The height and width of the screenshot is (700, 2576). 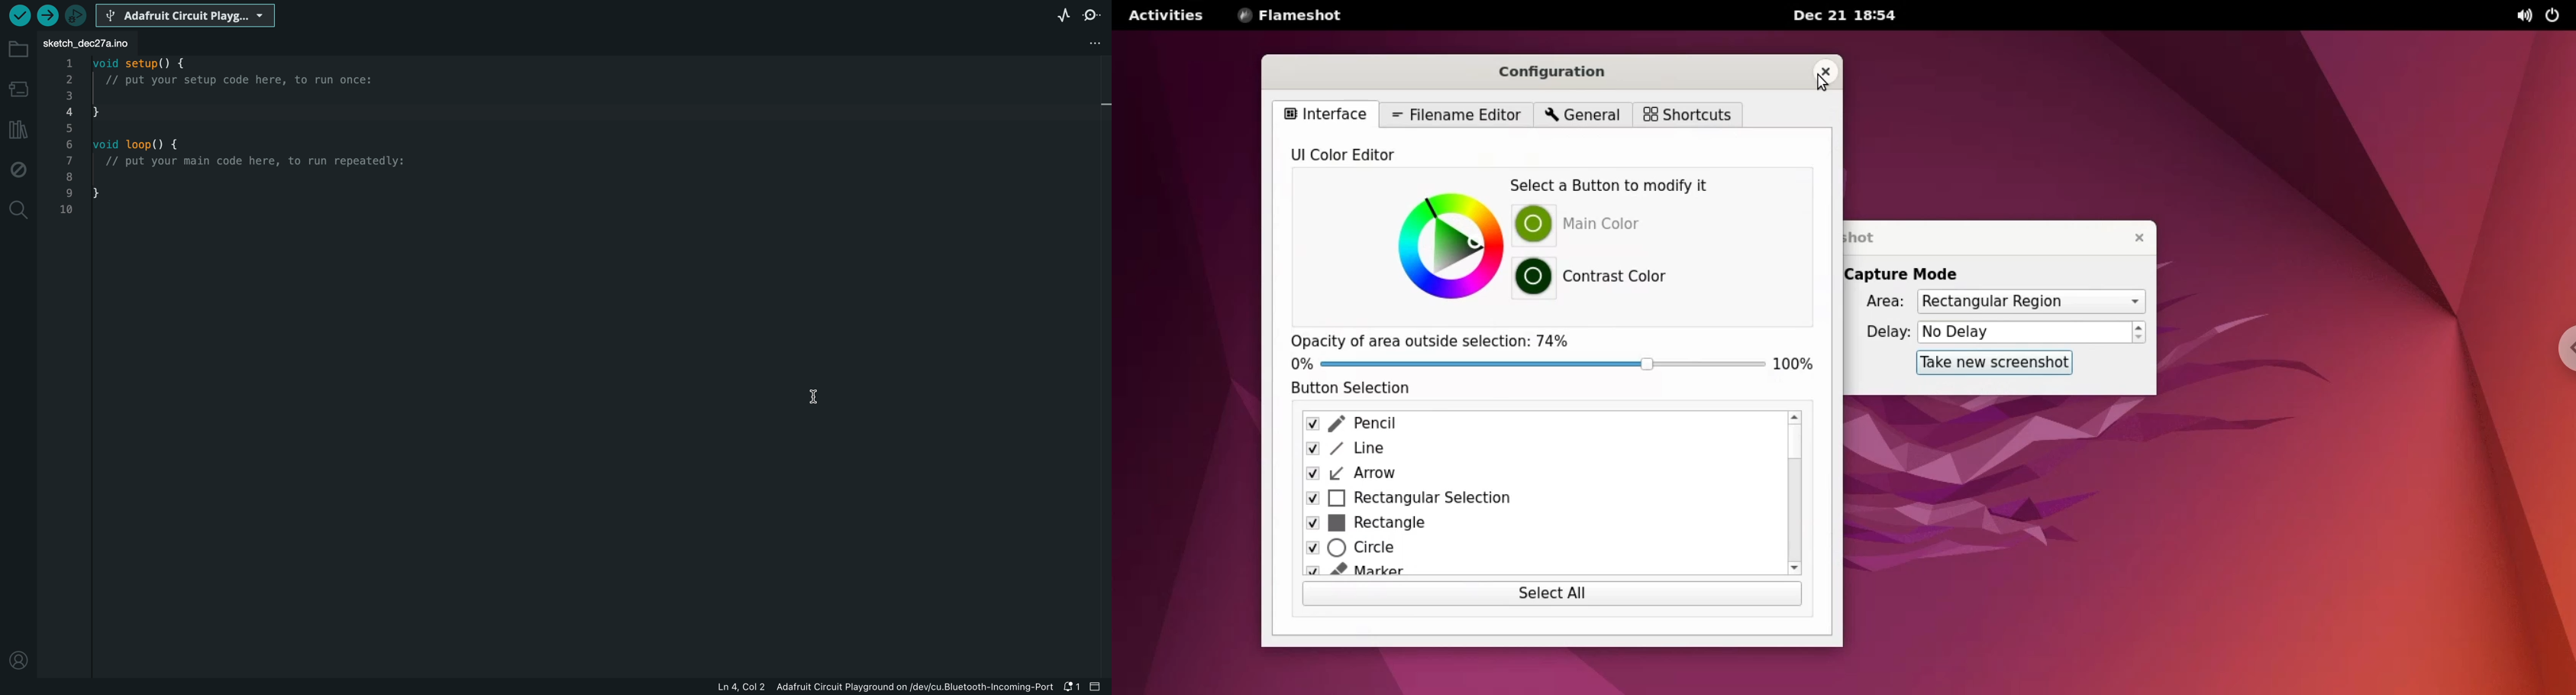 I want to click on verify, so click(x=20, y=16).